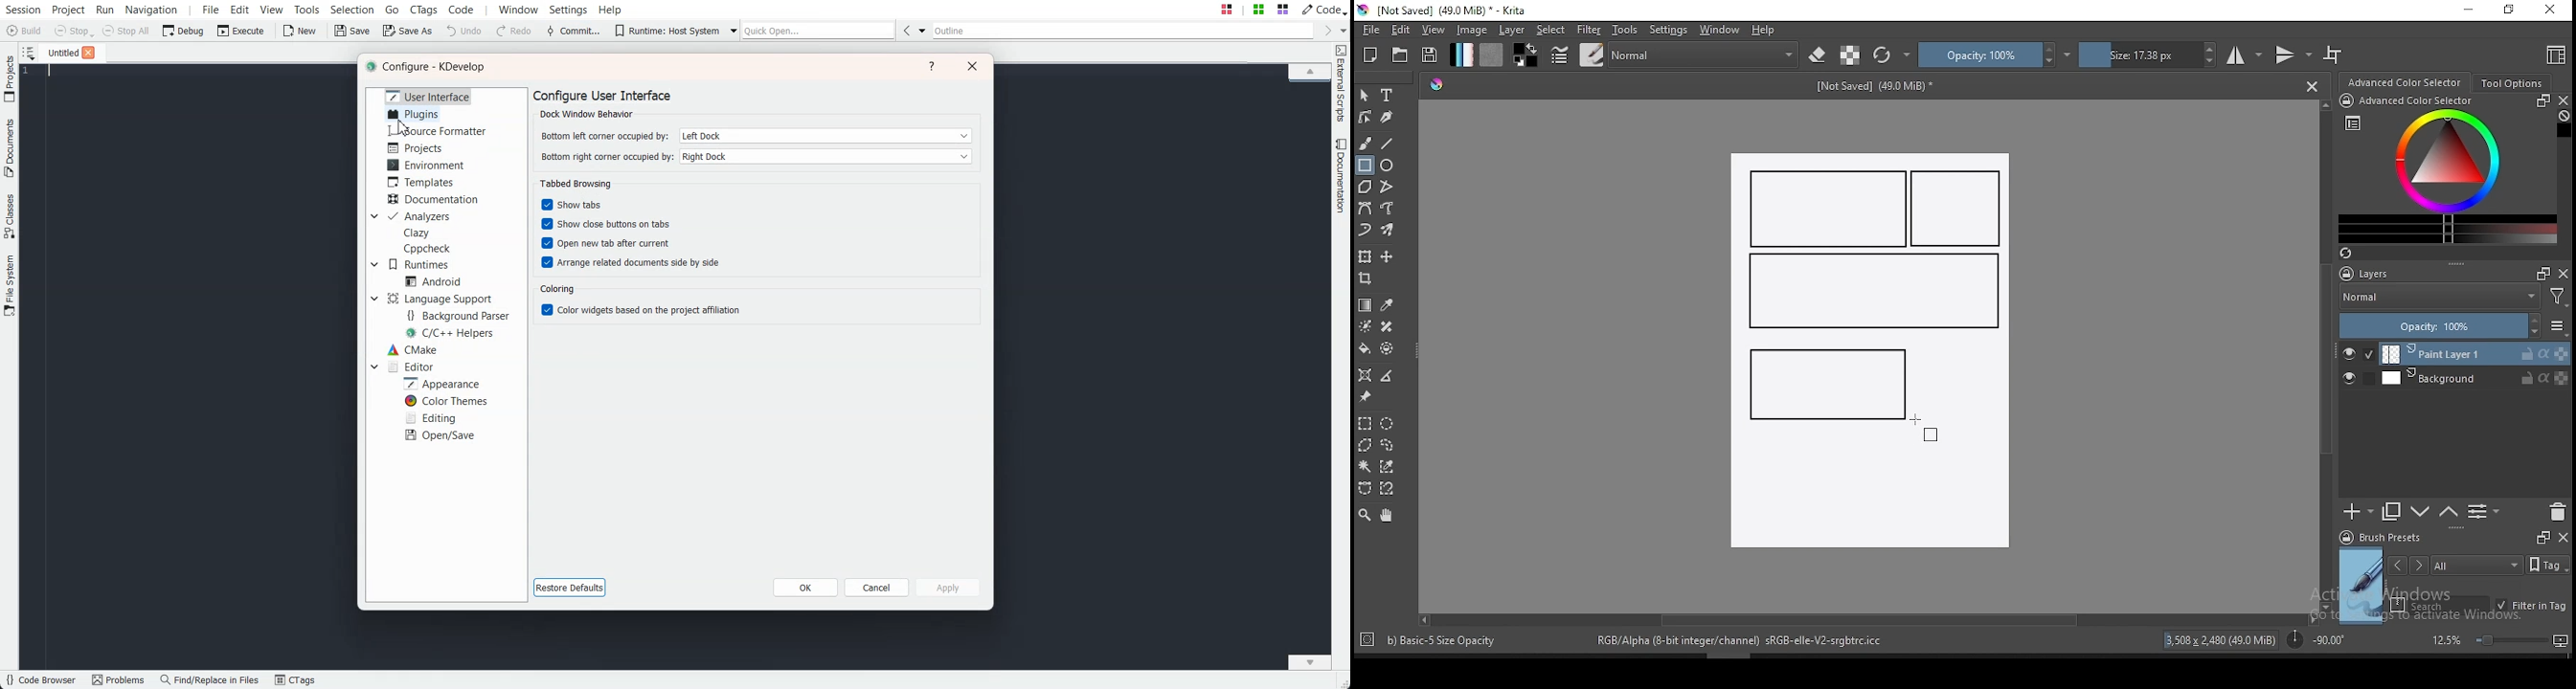  Describe the element at coordinates (2316, 638) in the screenshot. I see `rotation` at that location.